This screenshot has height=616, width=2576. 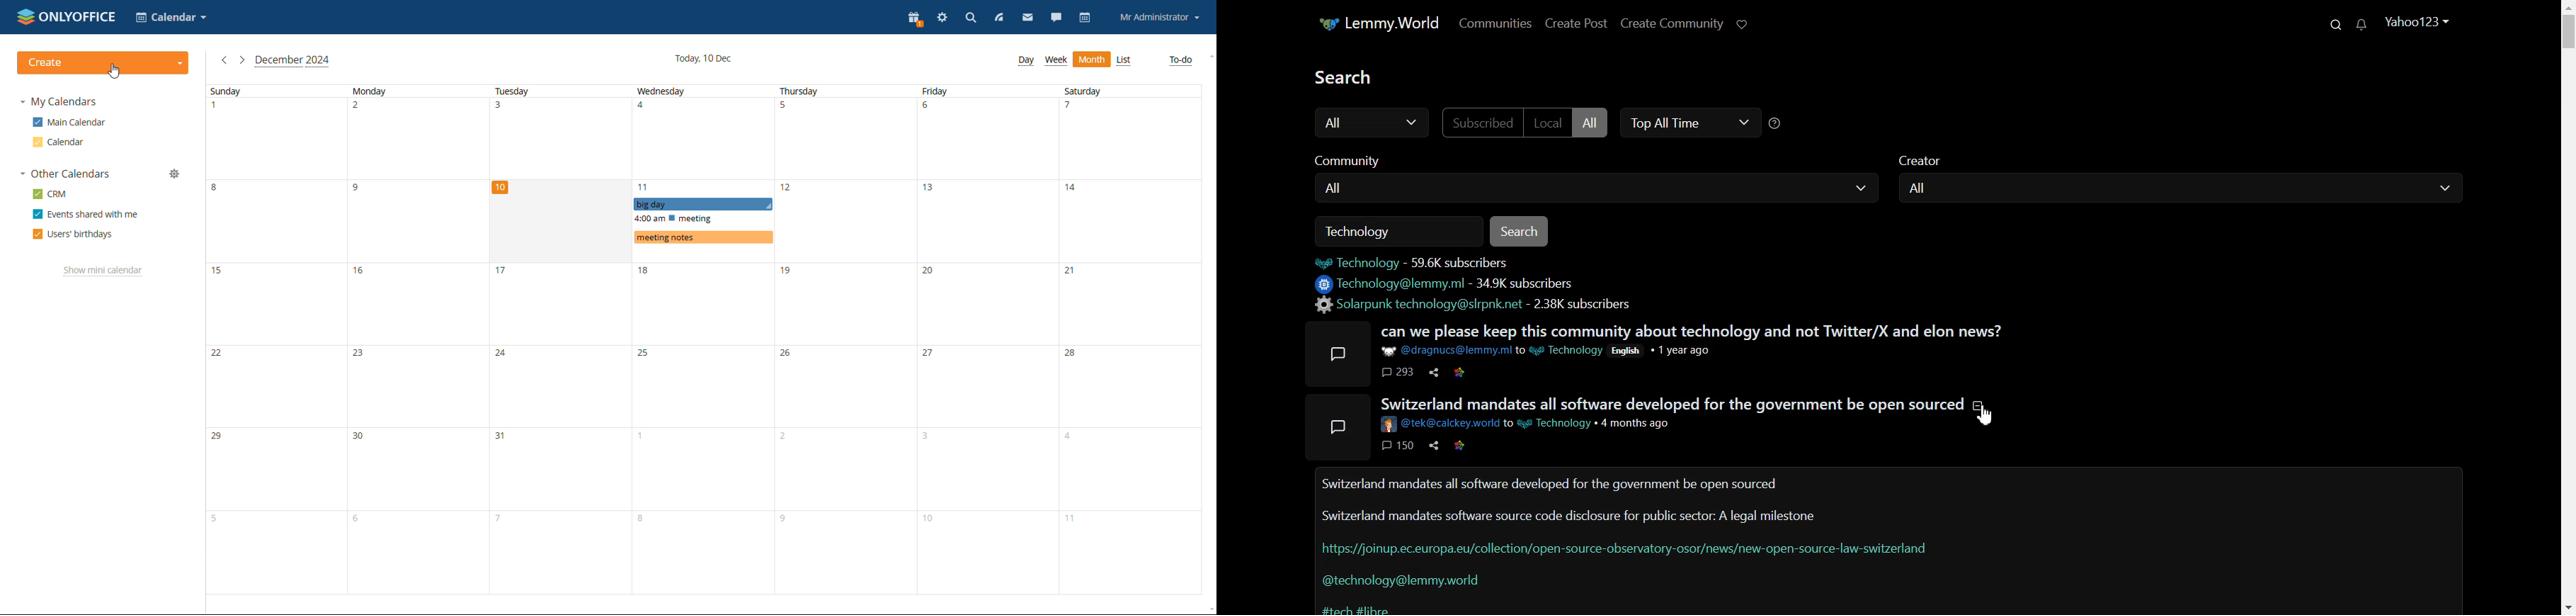 I want to click on to-do, so click(x=1182, y=60).